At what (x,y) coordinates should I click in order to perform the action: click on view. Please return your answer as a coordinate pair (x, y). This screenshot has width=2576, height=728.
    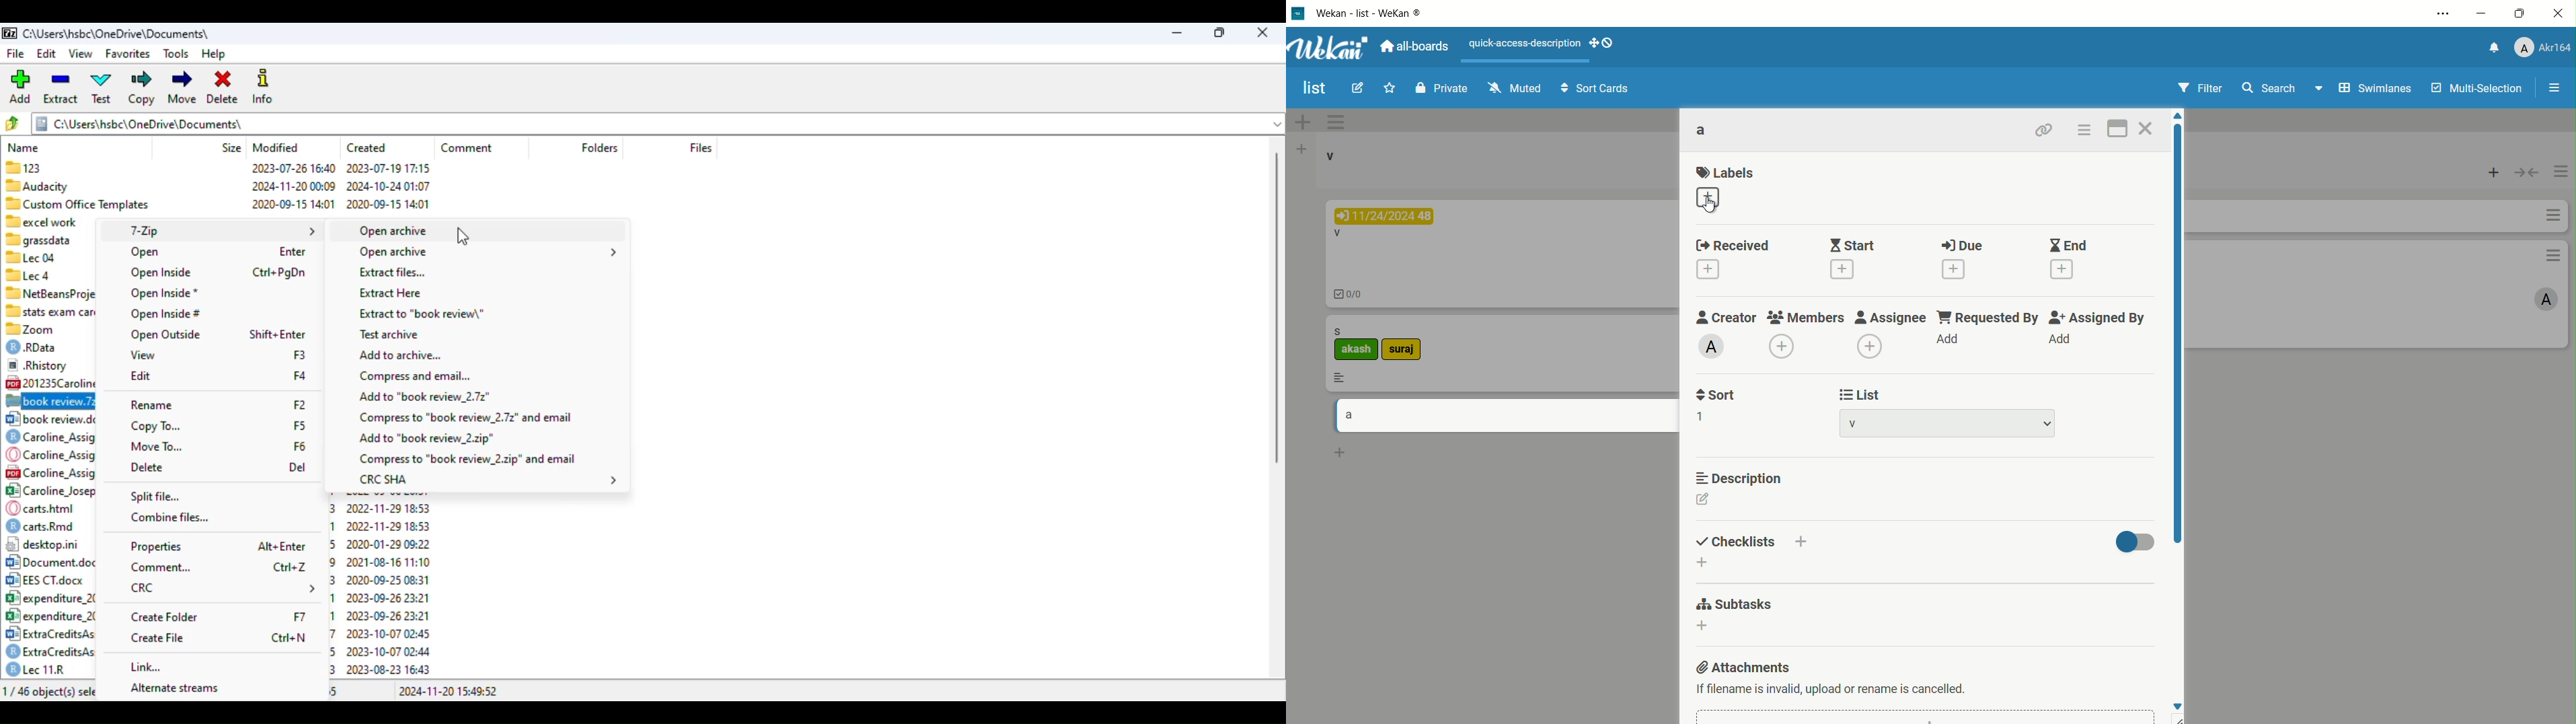
    Looking at the image, I should click on (144, 355).